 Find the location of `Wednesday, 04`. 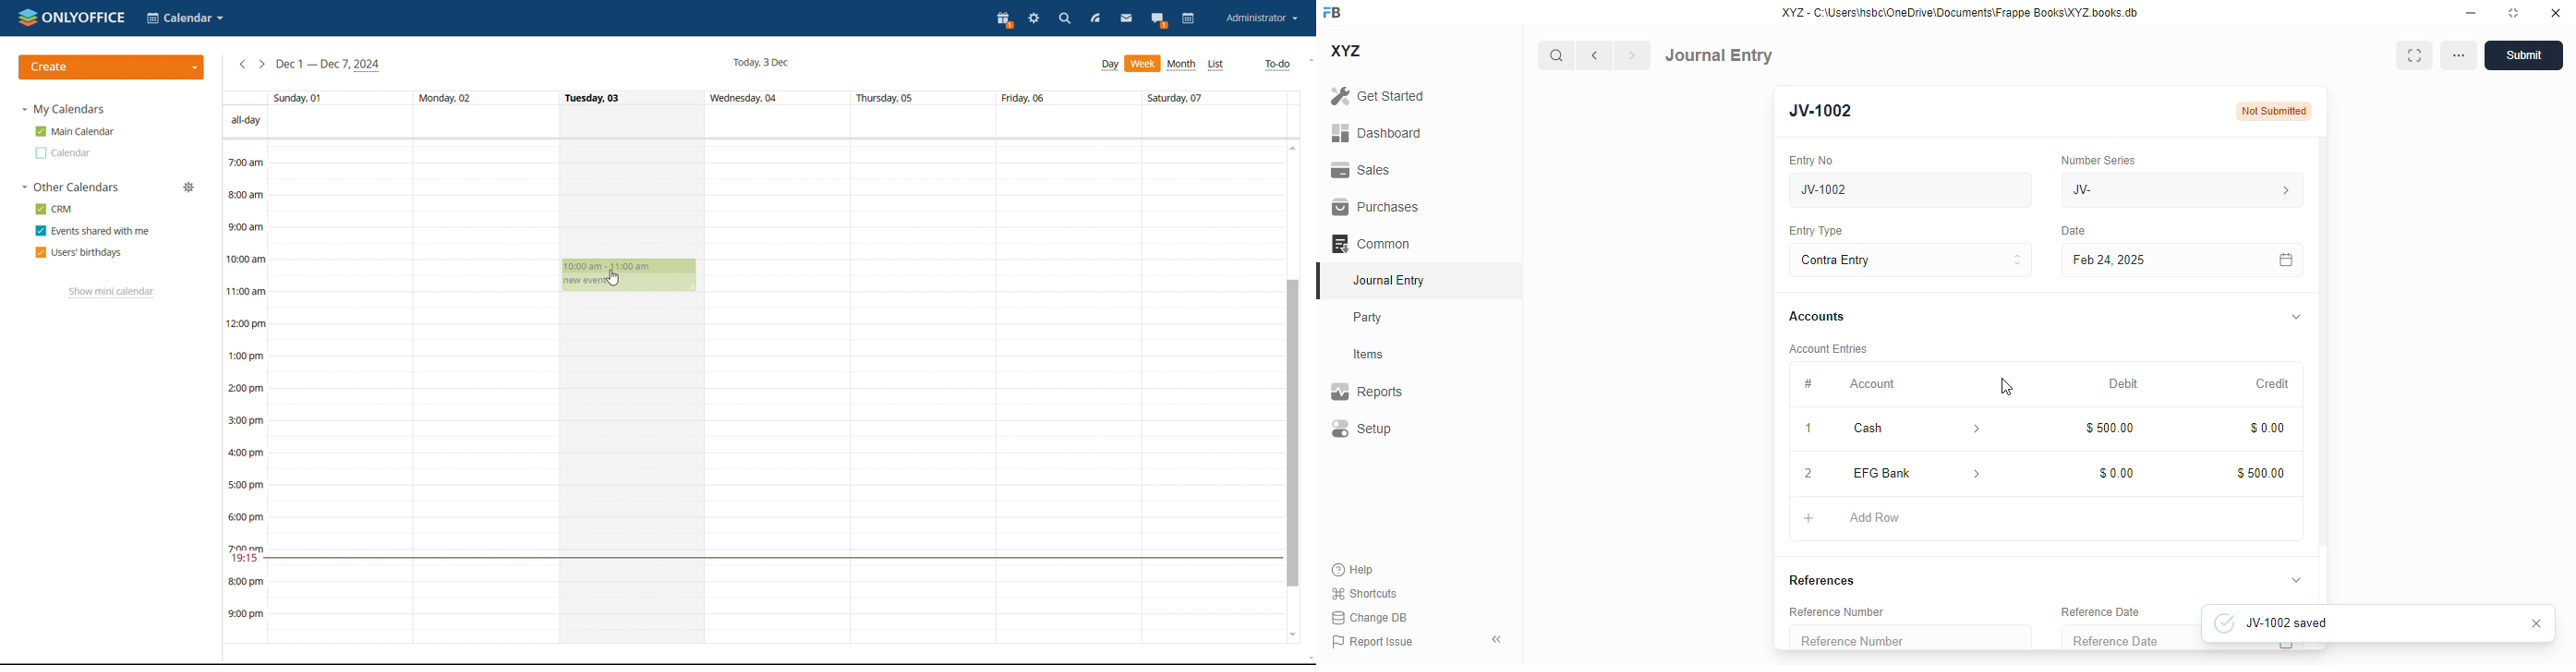

Wednesday, 04 is located at coordinates (747, 99).